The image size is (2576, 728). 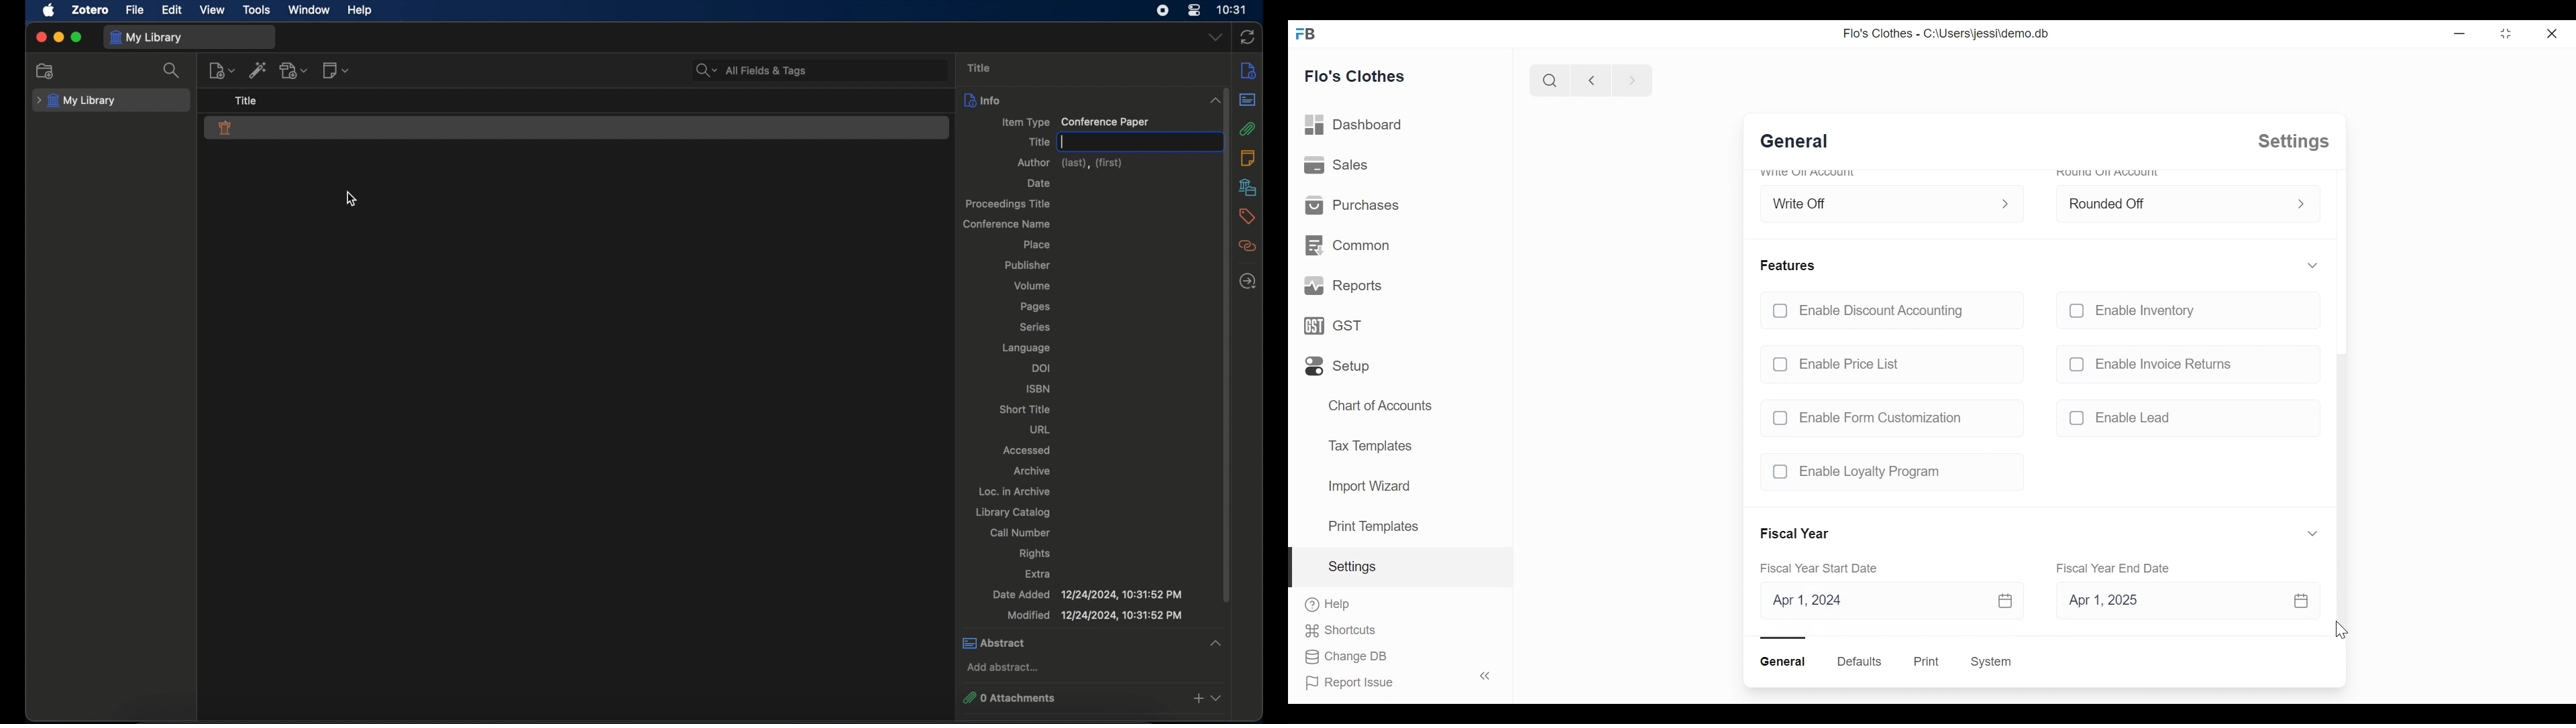 I want to click on Navigate, so click(x=1630, y=79).